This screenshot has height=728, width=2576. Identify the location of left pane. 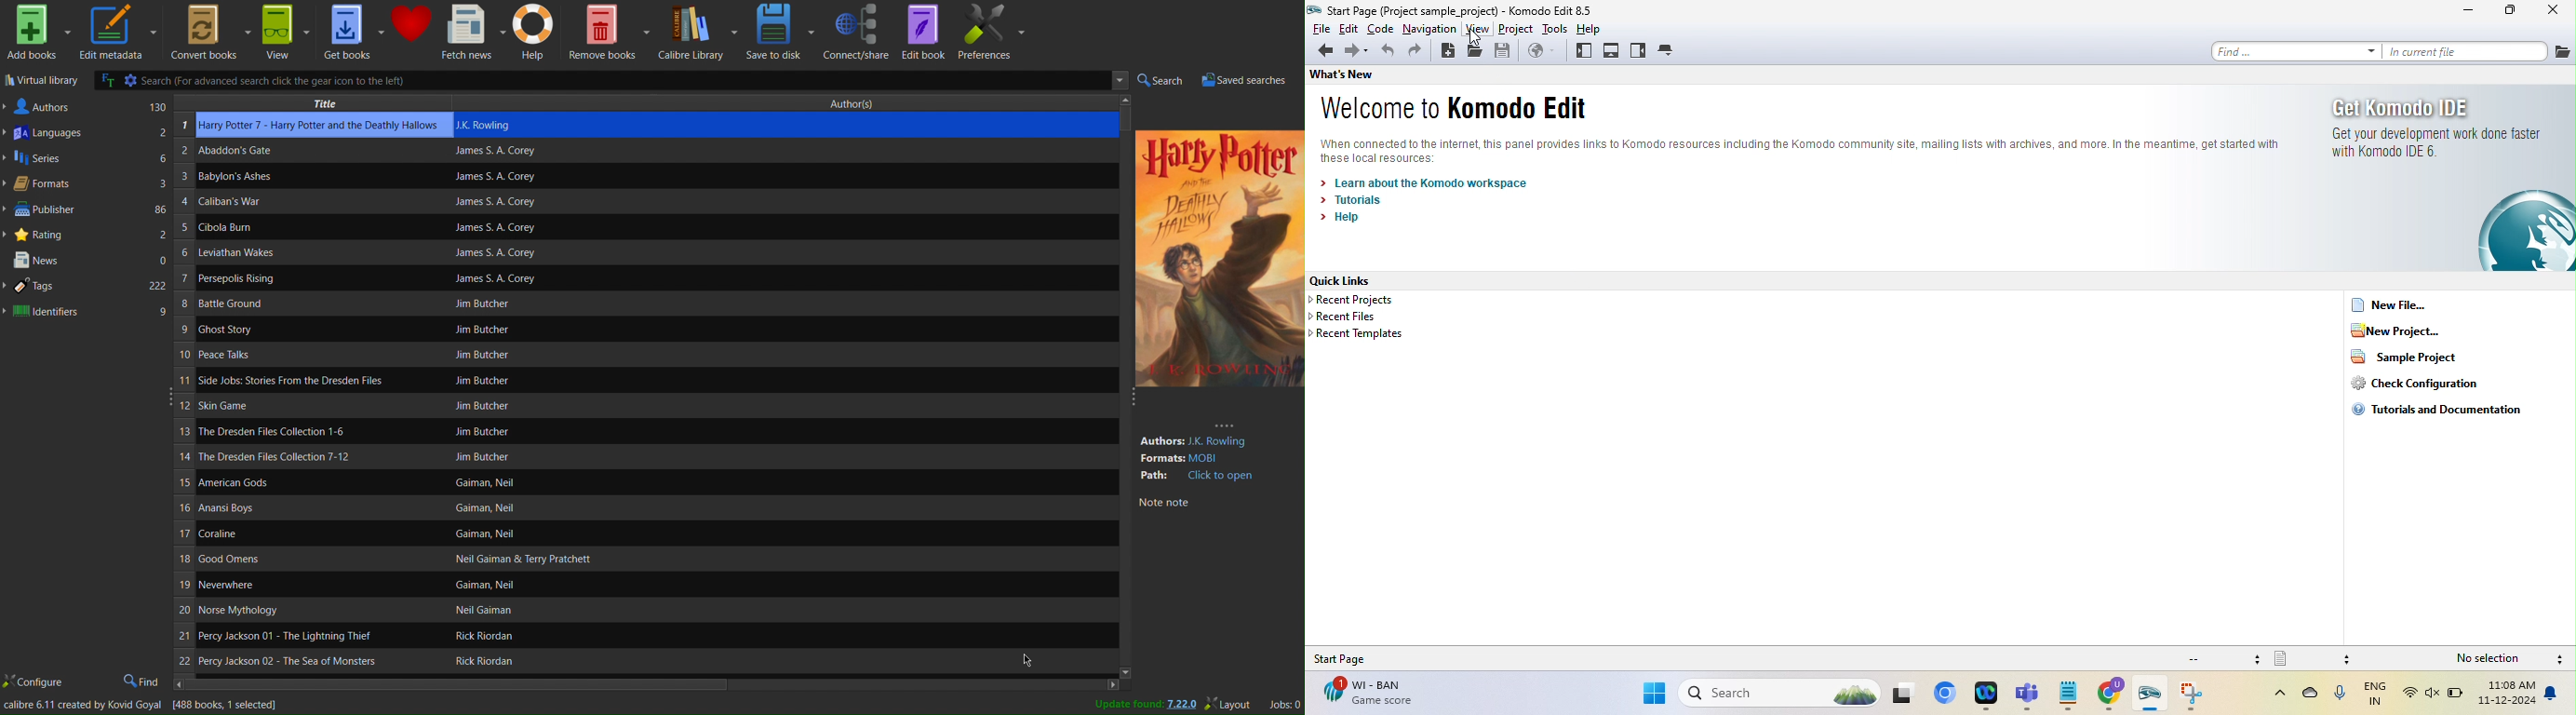
(1583, 51).